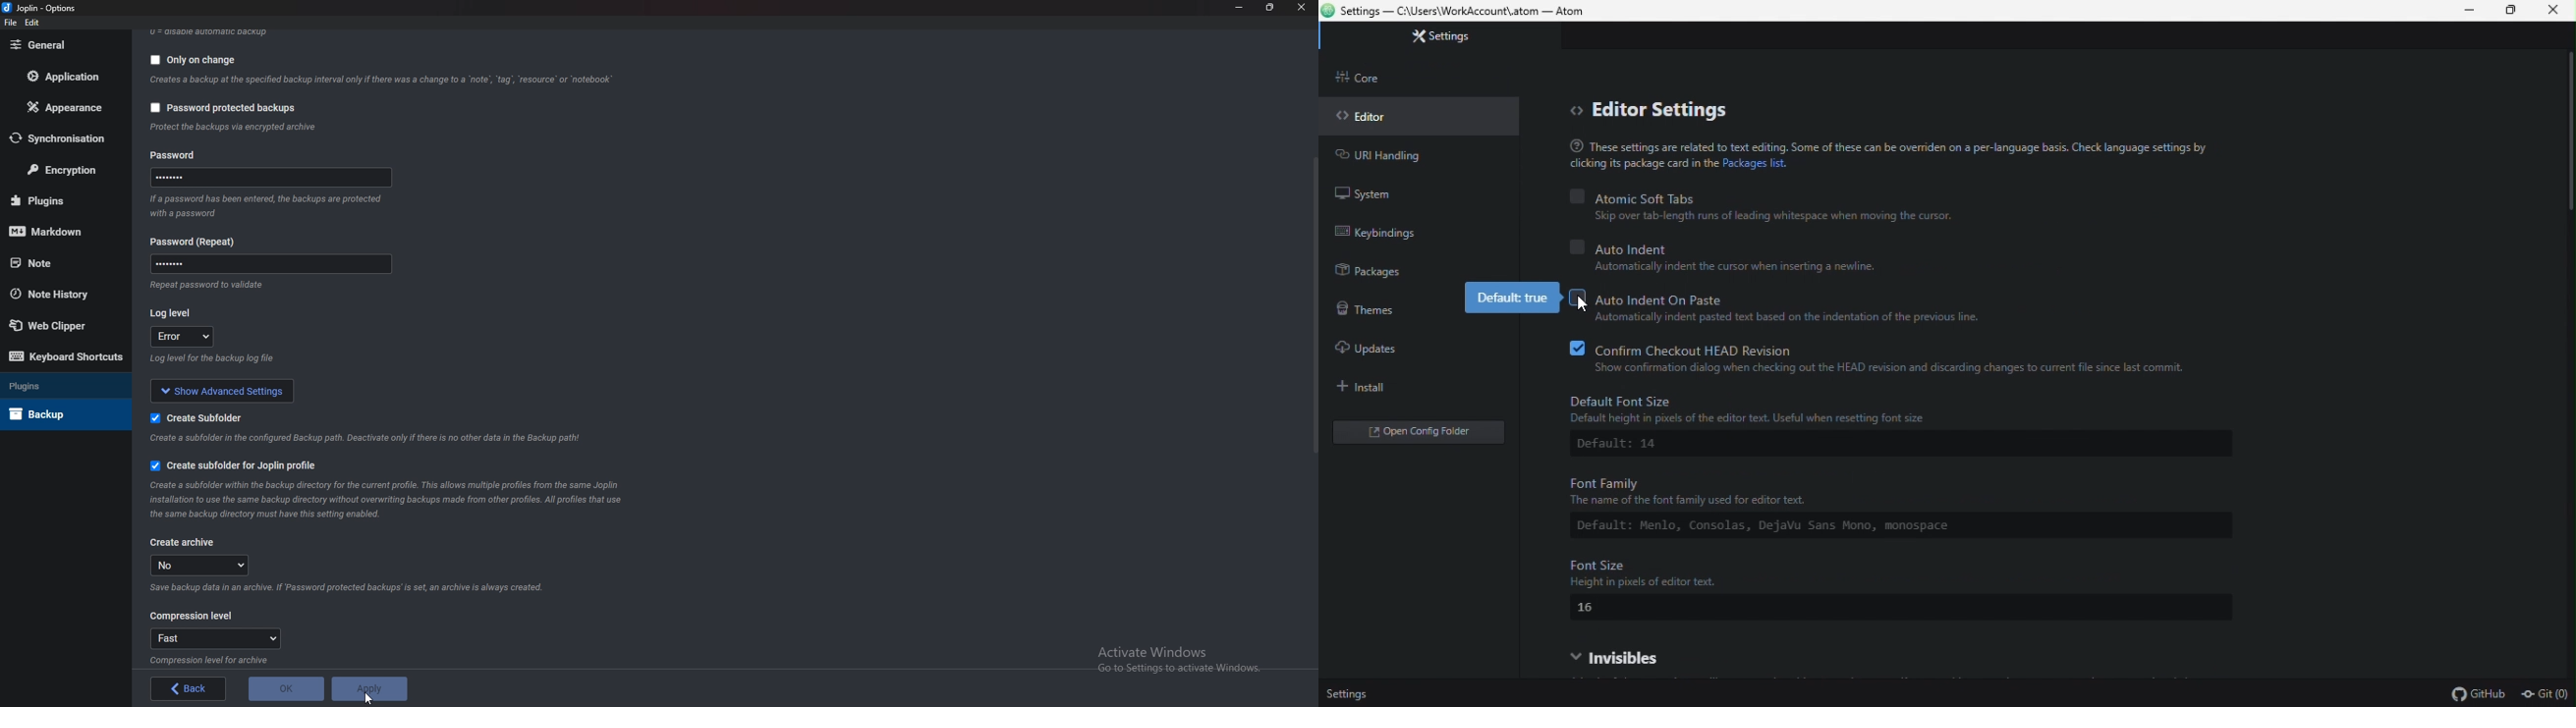  I want to click on Password protected backups, so click(225, 109).